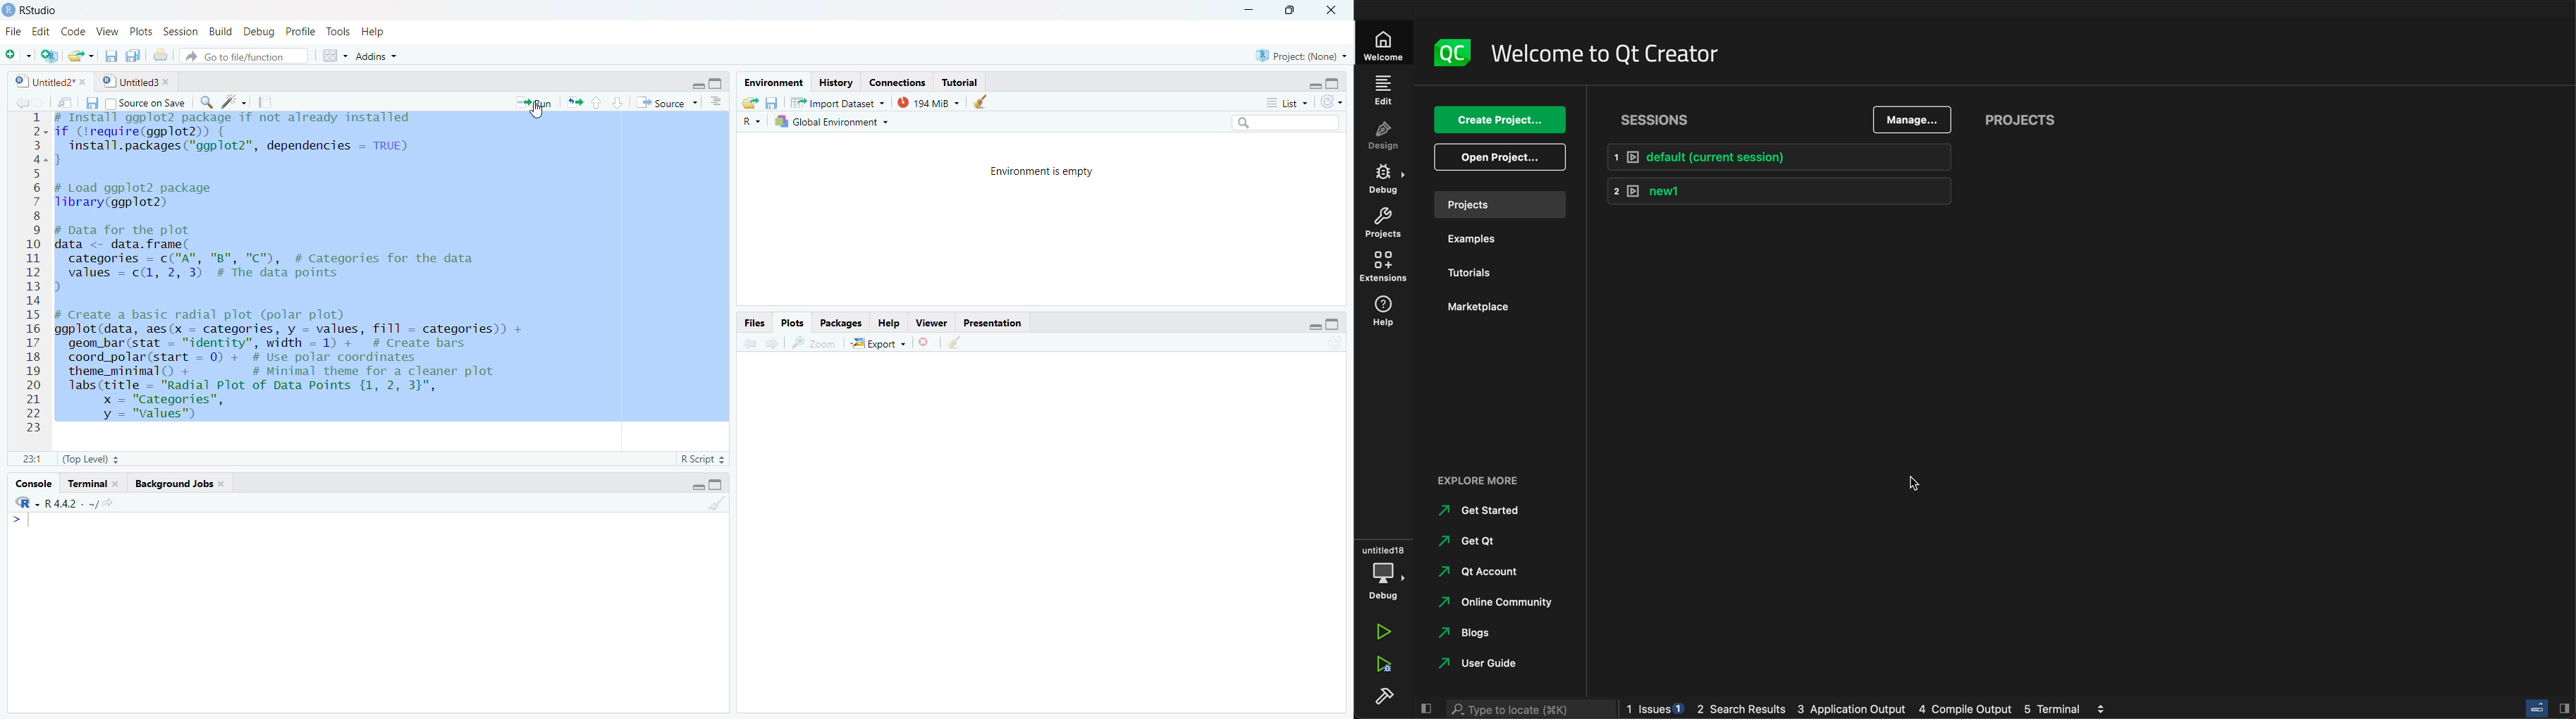 The width and height of the screenshot is (2576, 728). What do you see at coordinates (1424, 708) in the screenshot?
I see `close slide bar` at bounding box center [1424, 708].